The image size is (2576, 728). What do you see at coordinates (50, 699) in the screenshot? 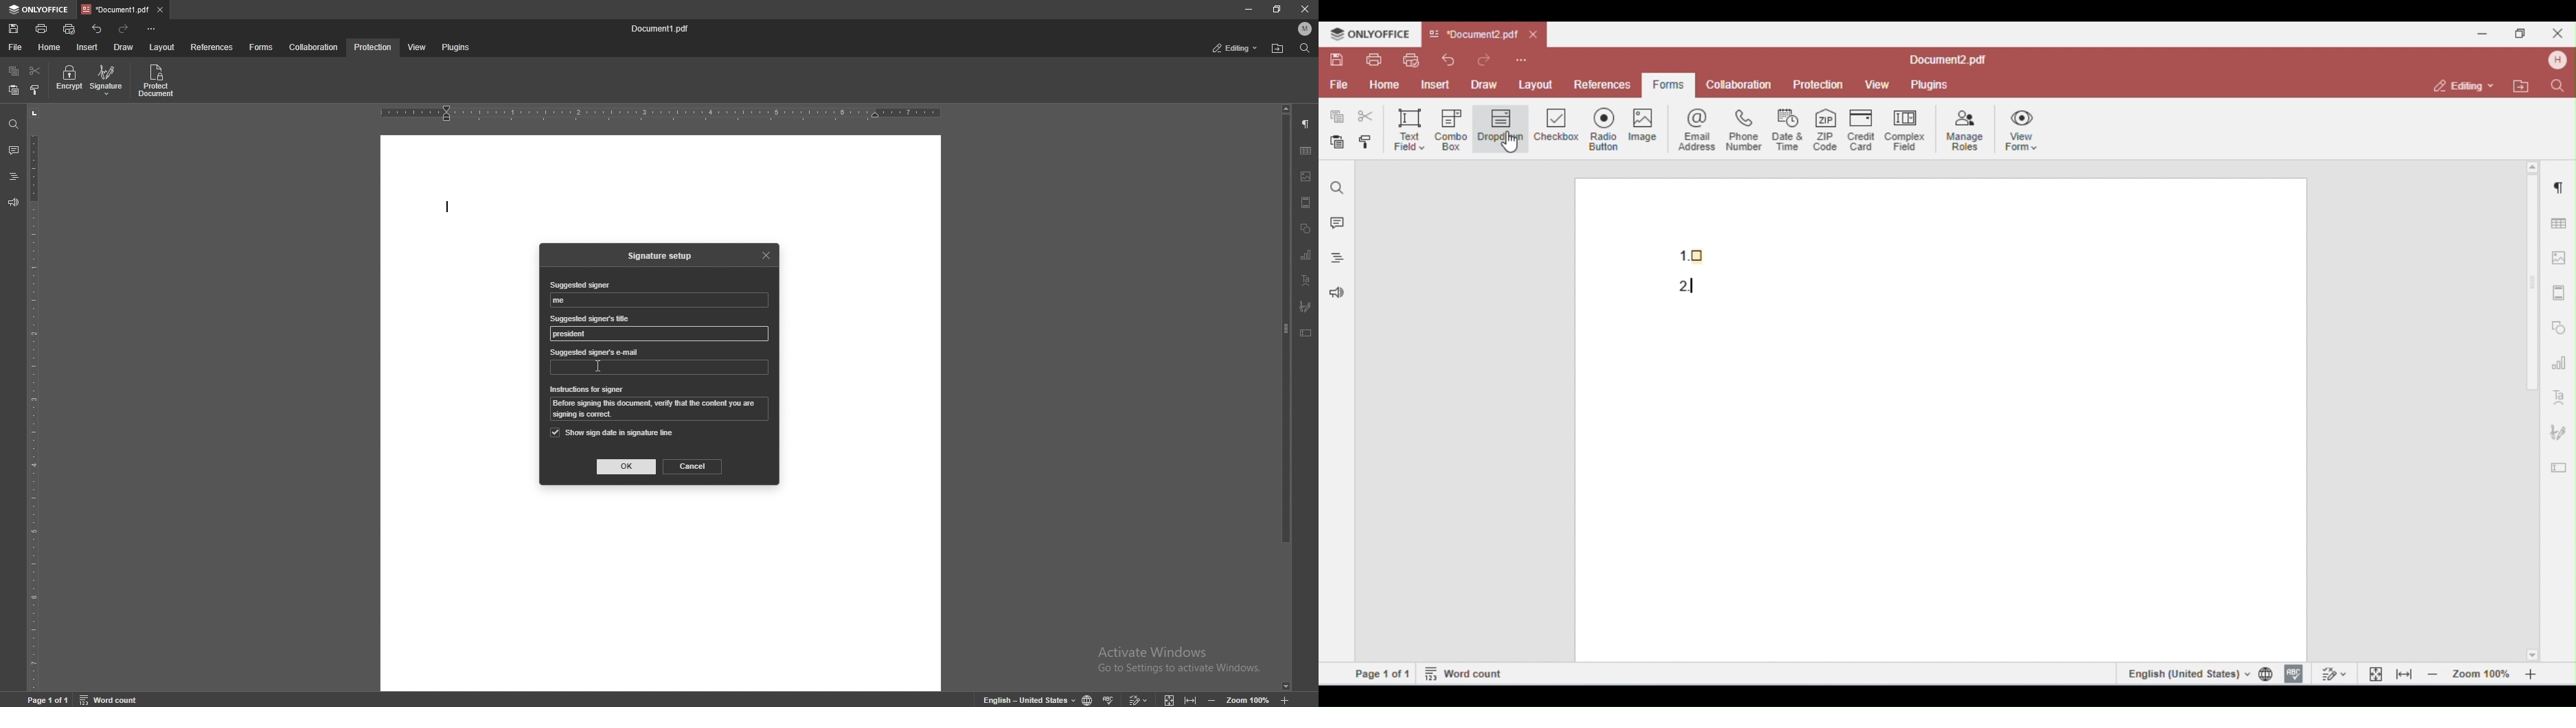
I see `page` at bounding box center [50, 699].